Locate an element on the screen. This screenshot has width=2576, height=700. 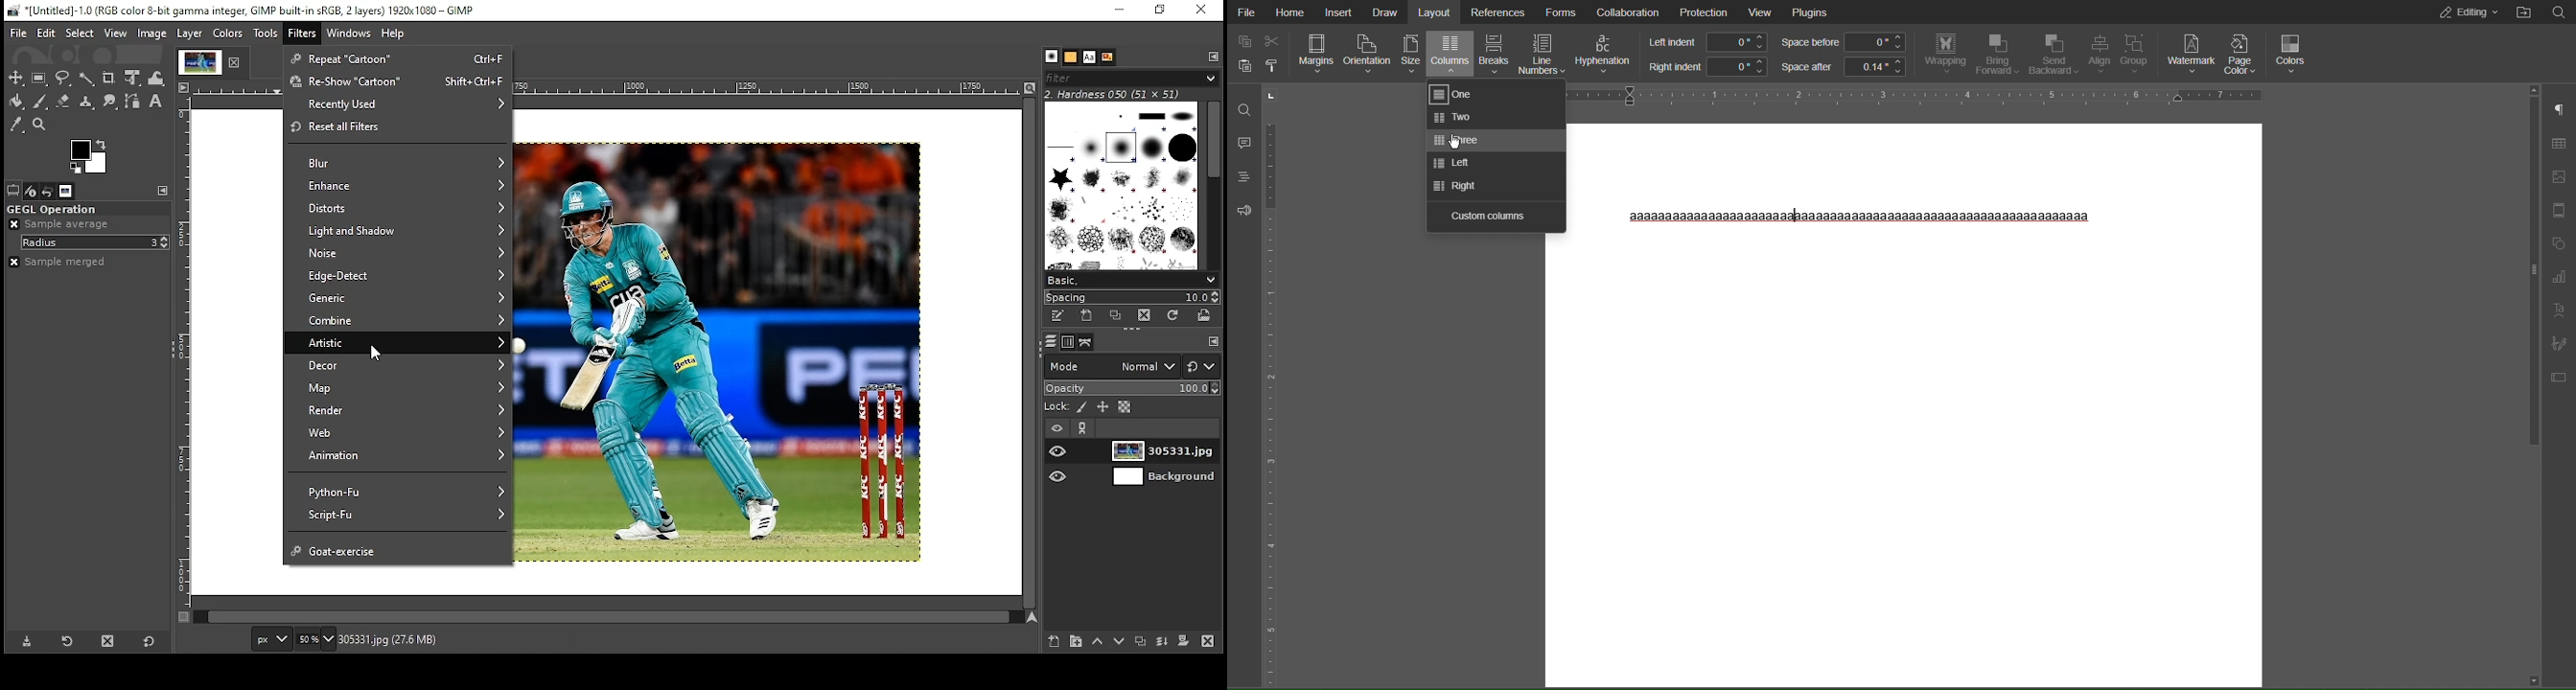
gegl operation is located at coordinates (53, 209).